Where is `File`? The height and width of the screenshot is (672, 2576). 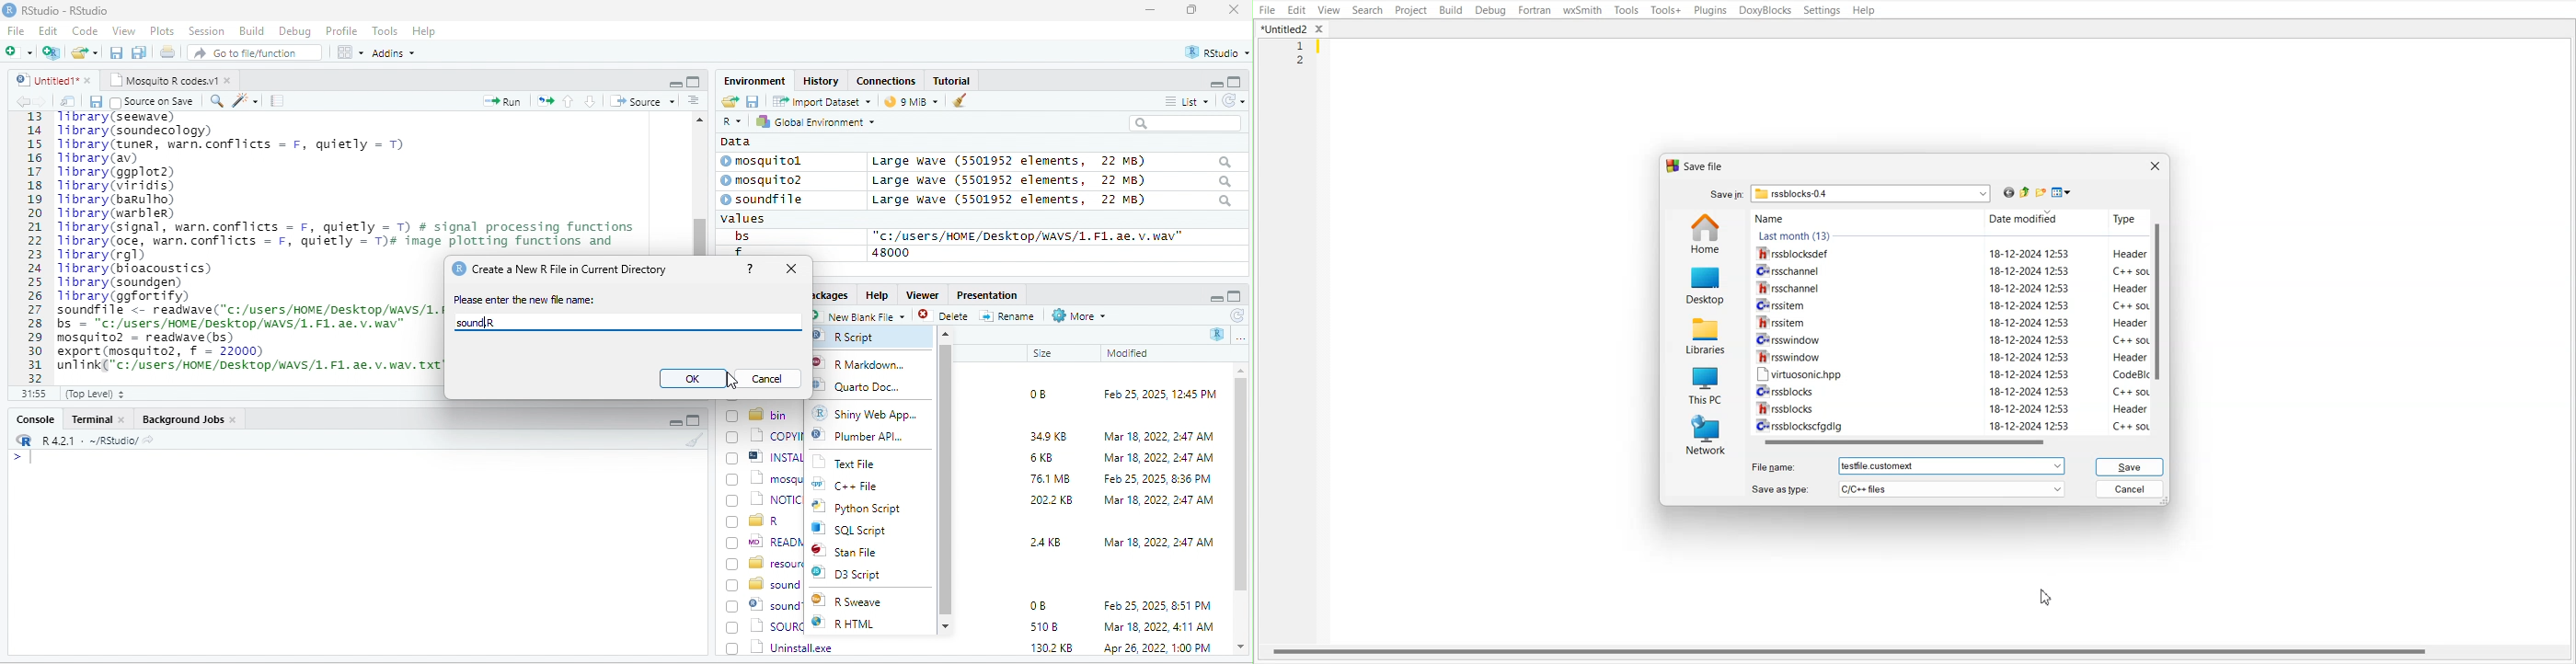
File is located at coordinates (16, 30).